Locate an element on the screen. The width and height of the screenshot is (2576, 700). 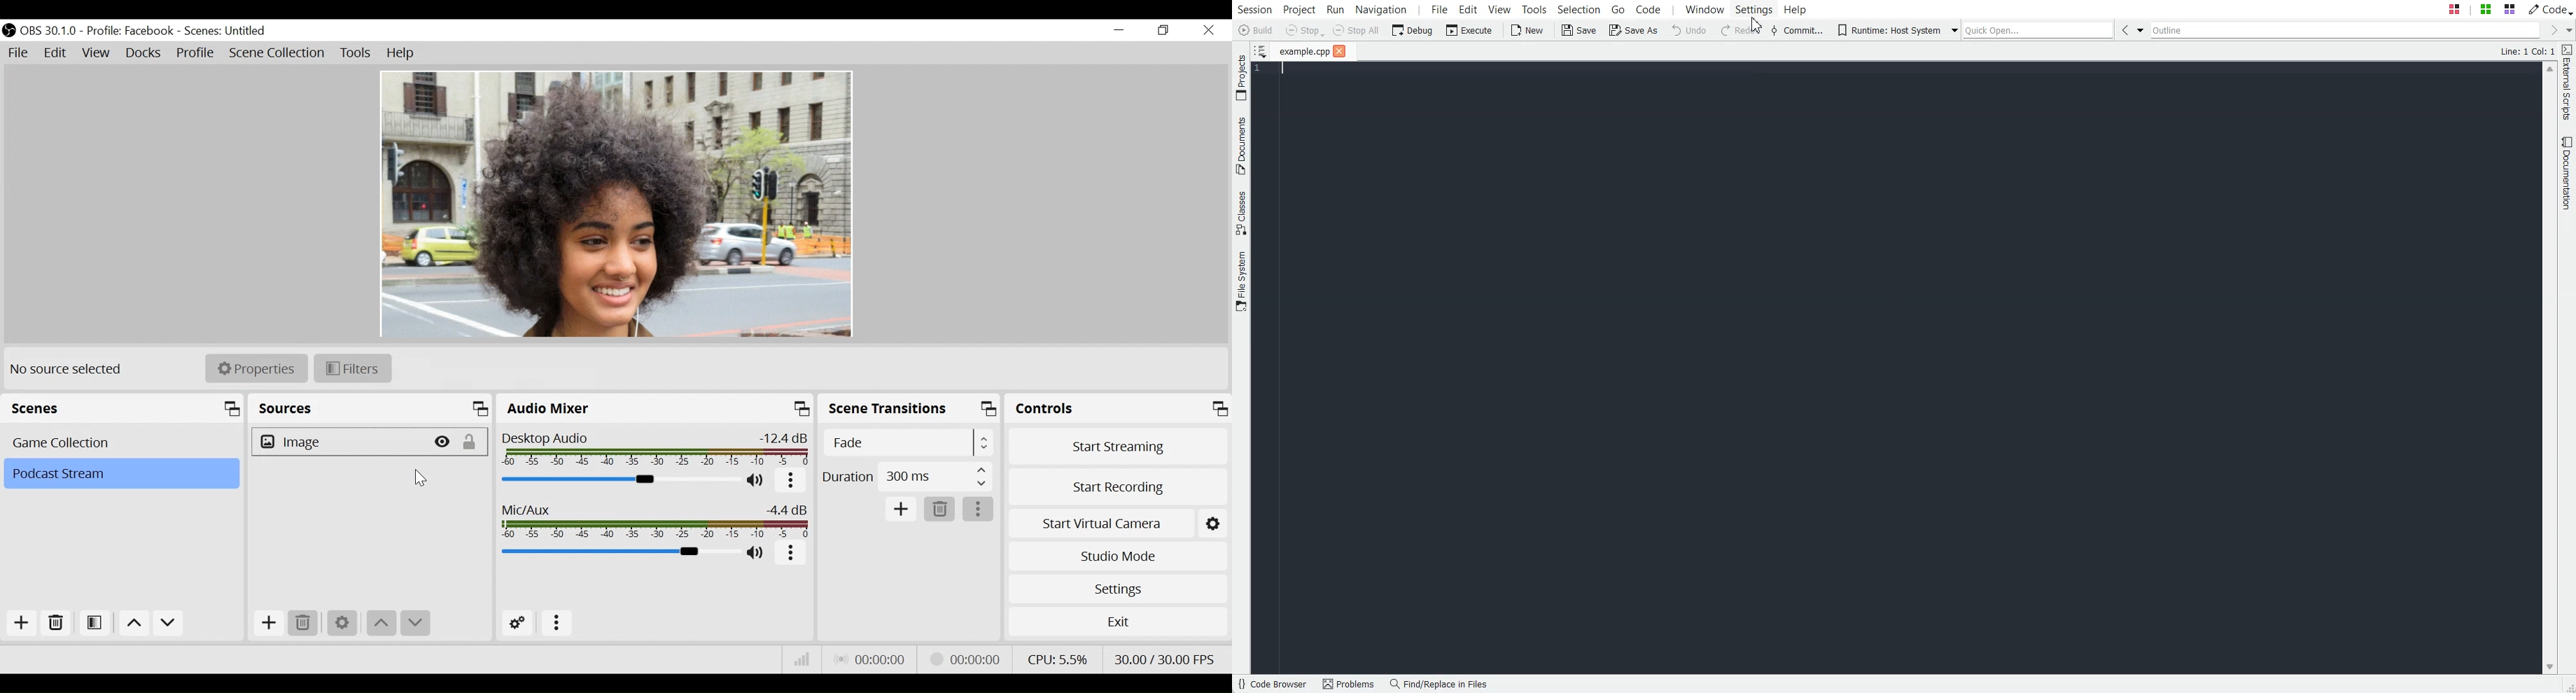
Drop down box is located at coordinates (2141, 29).